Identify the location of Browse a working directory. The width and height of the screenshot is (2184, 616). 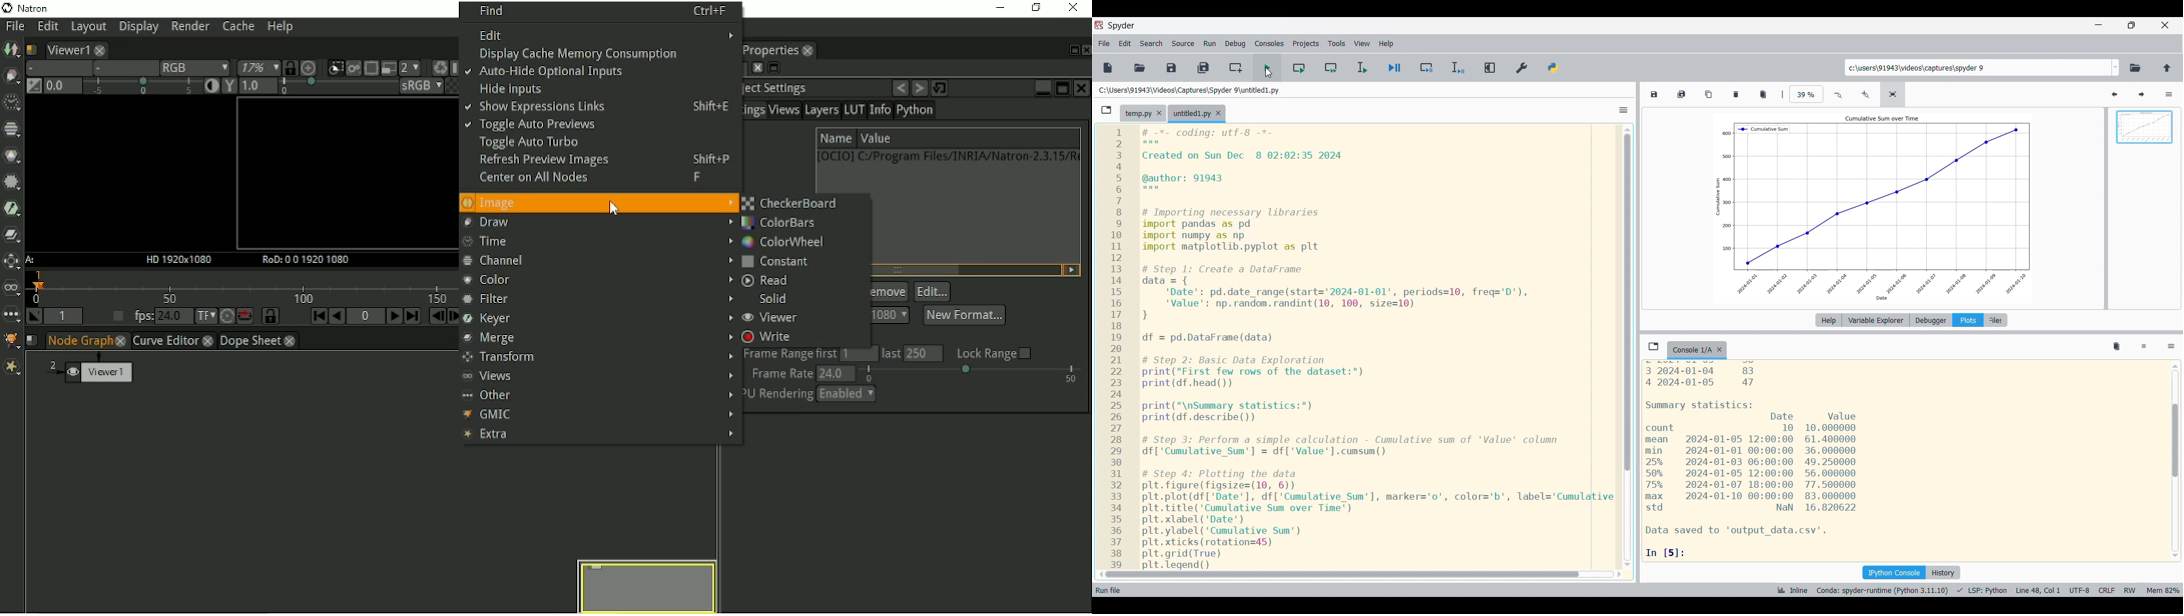
(2136, 69).